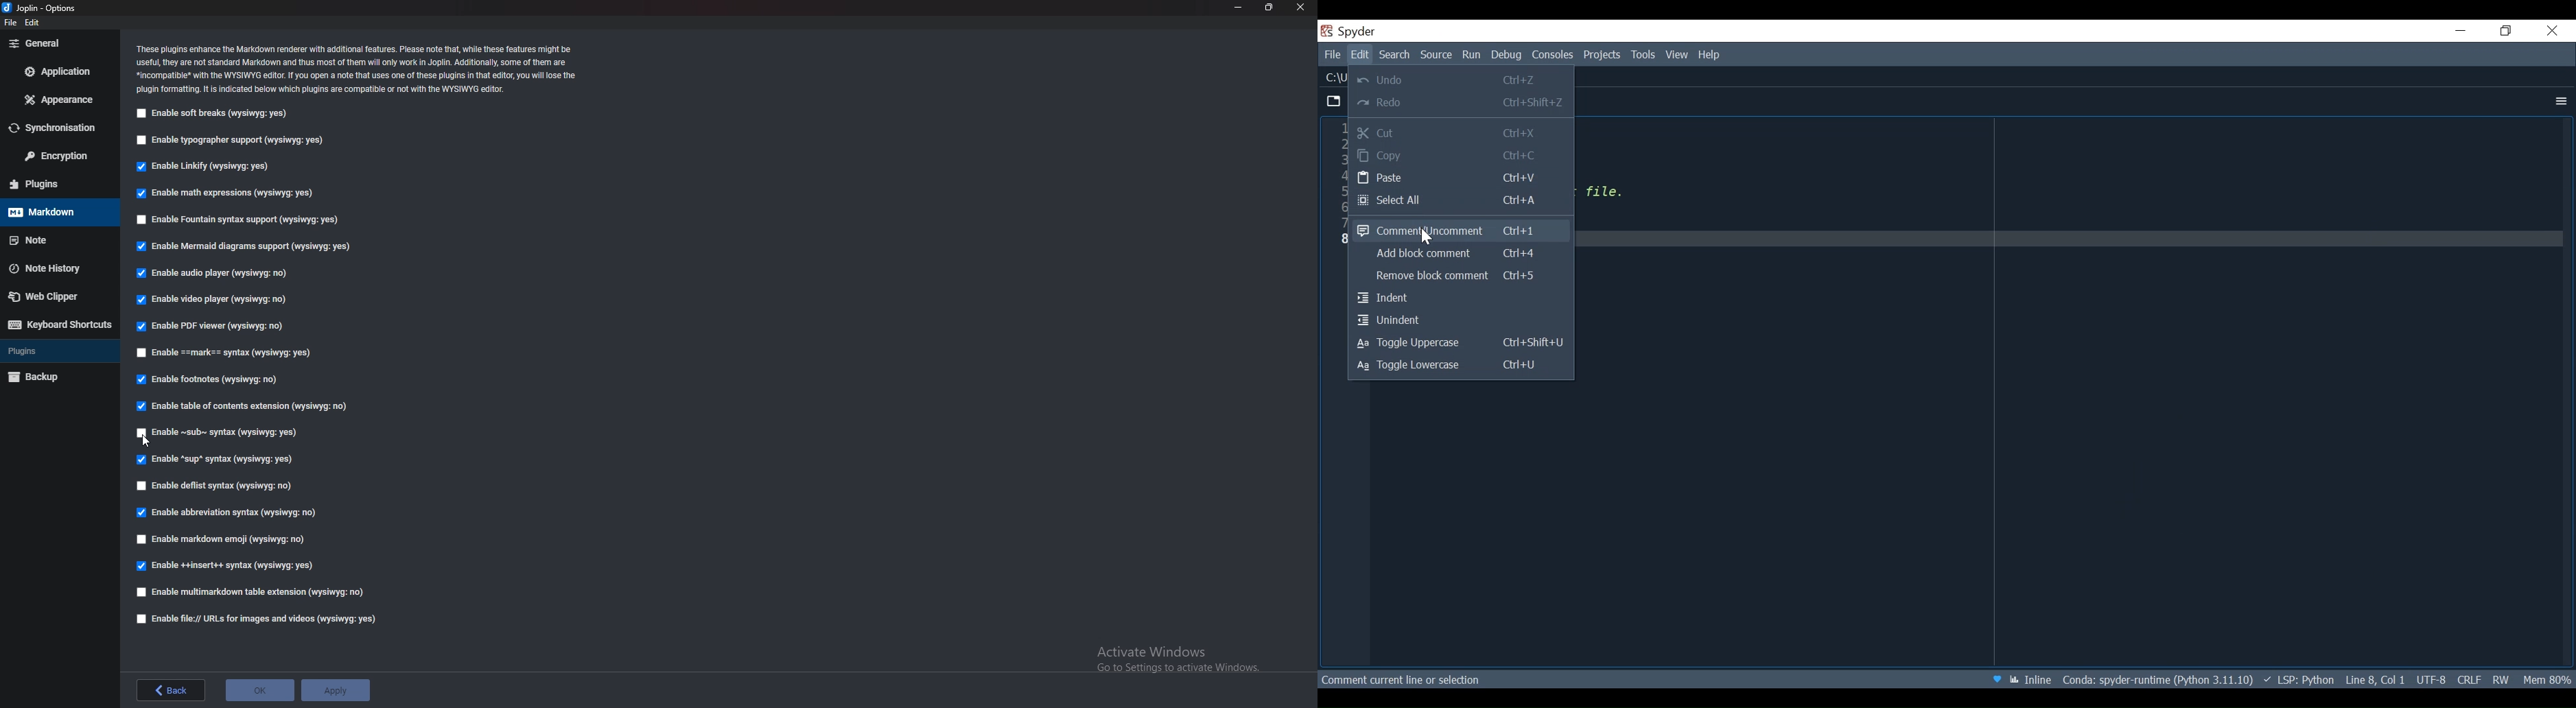 The image size is (2576, 728). What do you see at coordinates (233, 141) in the screenshot?
I see `Enable typography support` at bounding box center [233, 141].